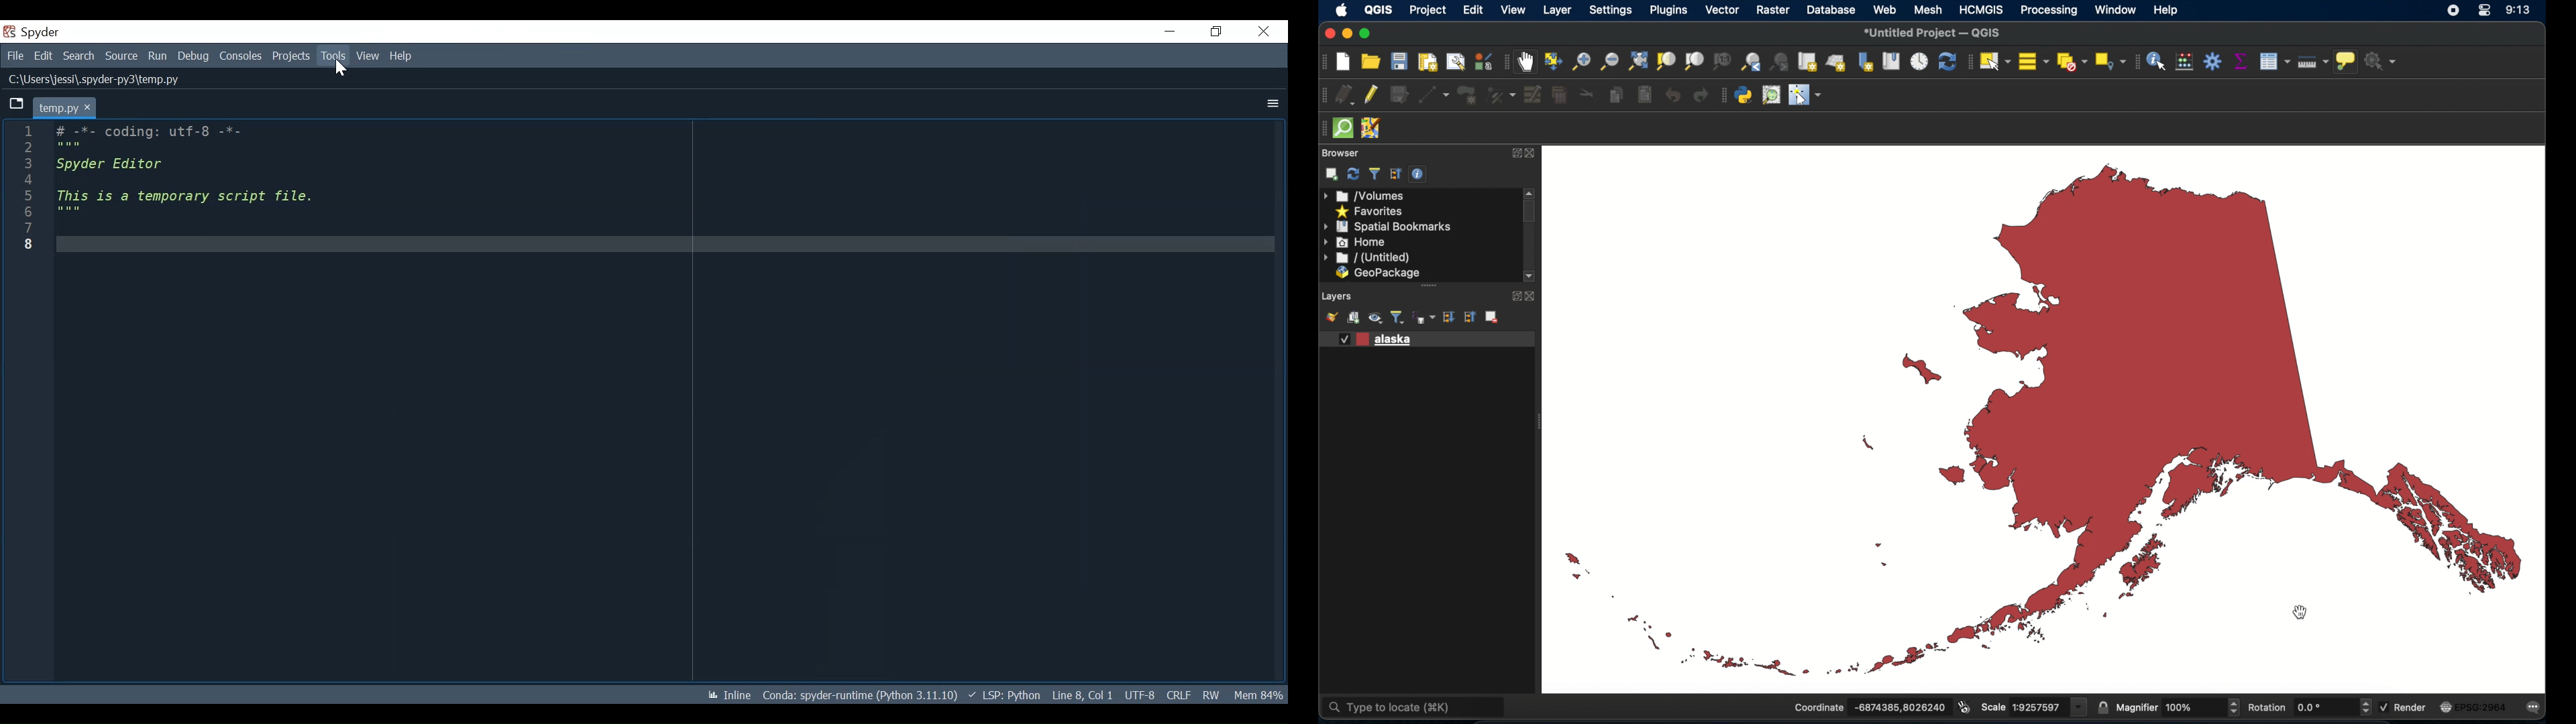 This screenshot has height=728, width=2576. I want to click on Projects, so click(290, 56).